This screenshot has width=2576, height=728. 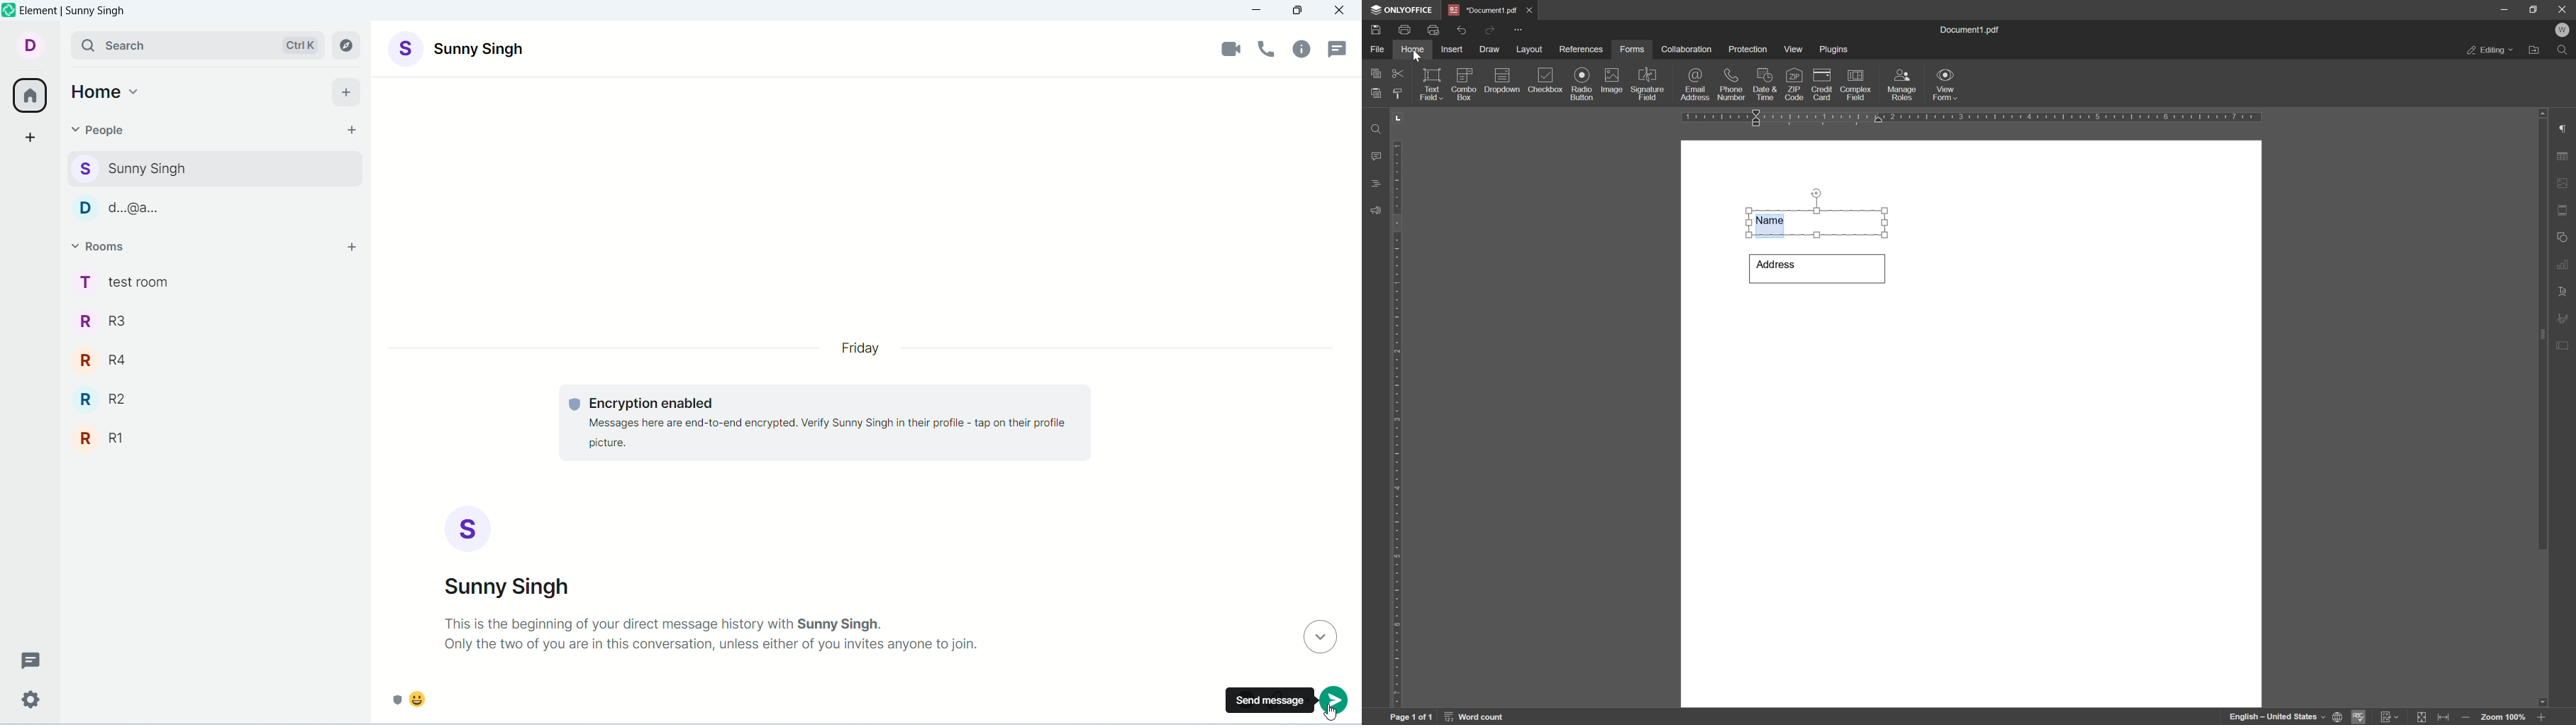 What do you see at coordinates (2359, 717) in the screenshot?
I see `spell checking` at bounding box center [2359, 717].